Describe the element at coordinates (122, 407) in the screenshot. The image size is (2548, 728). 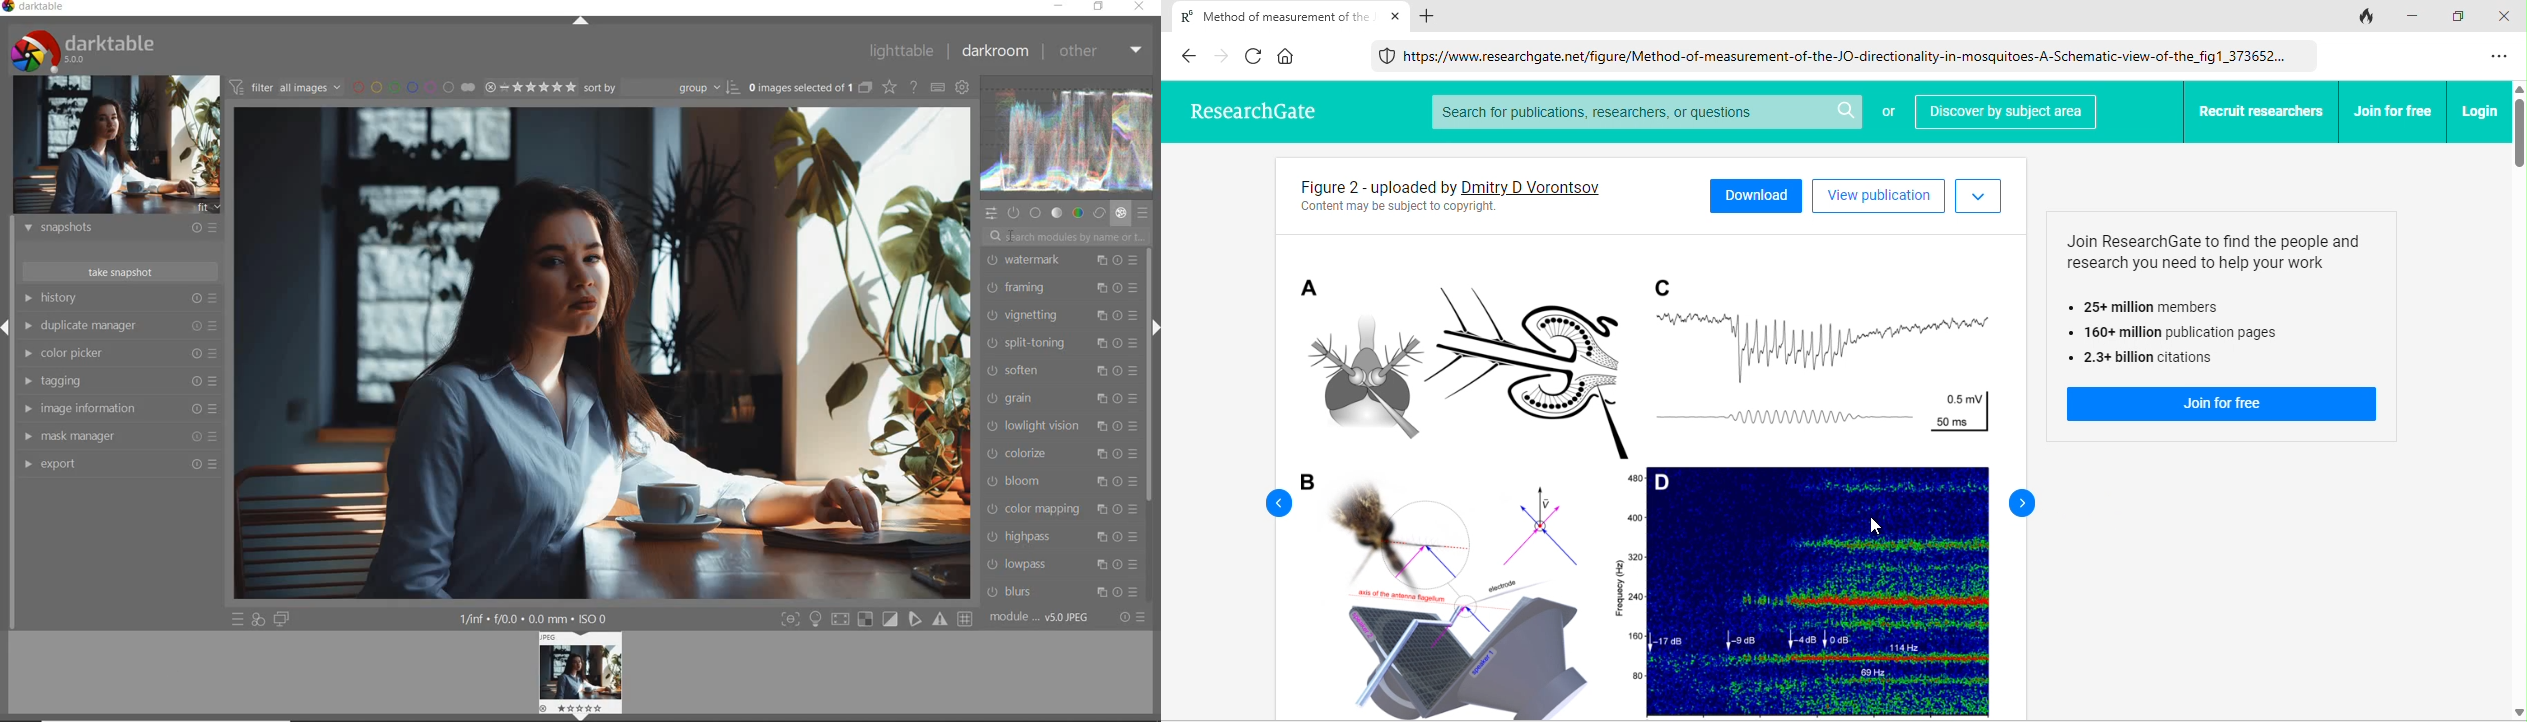
I see `image information` at that location.